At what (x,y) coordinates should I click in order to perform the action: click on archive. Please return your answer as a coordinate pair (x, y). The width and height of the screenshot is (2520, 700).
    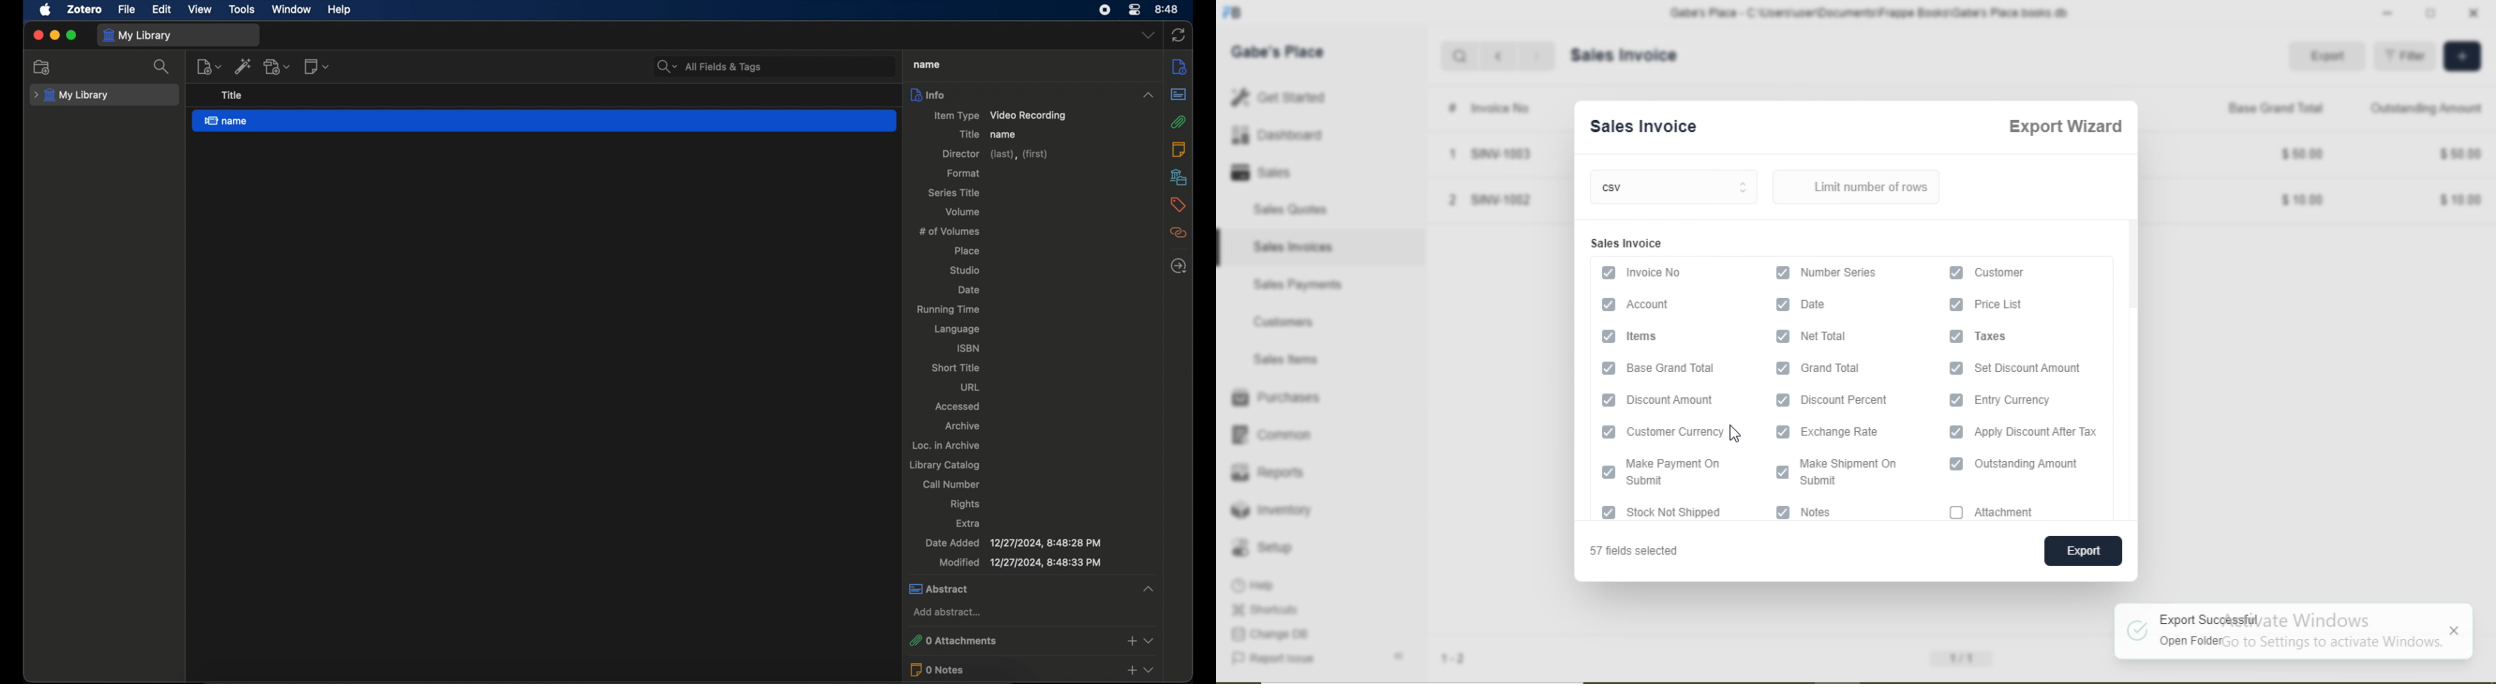
    Looking at the image, I should click on (963, 426).